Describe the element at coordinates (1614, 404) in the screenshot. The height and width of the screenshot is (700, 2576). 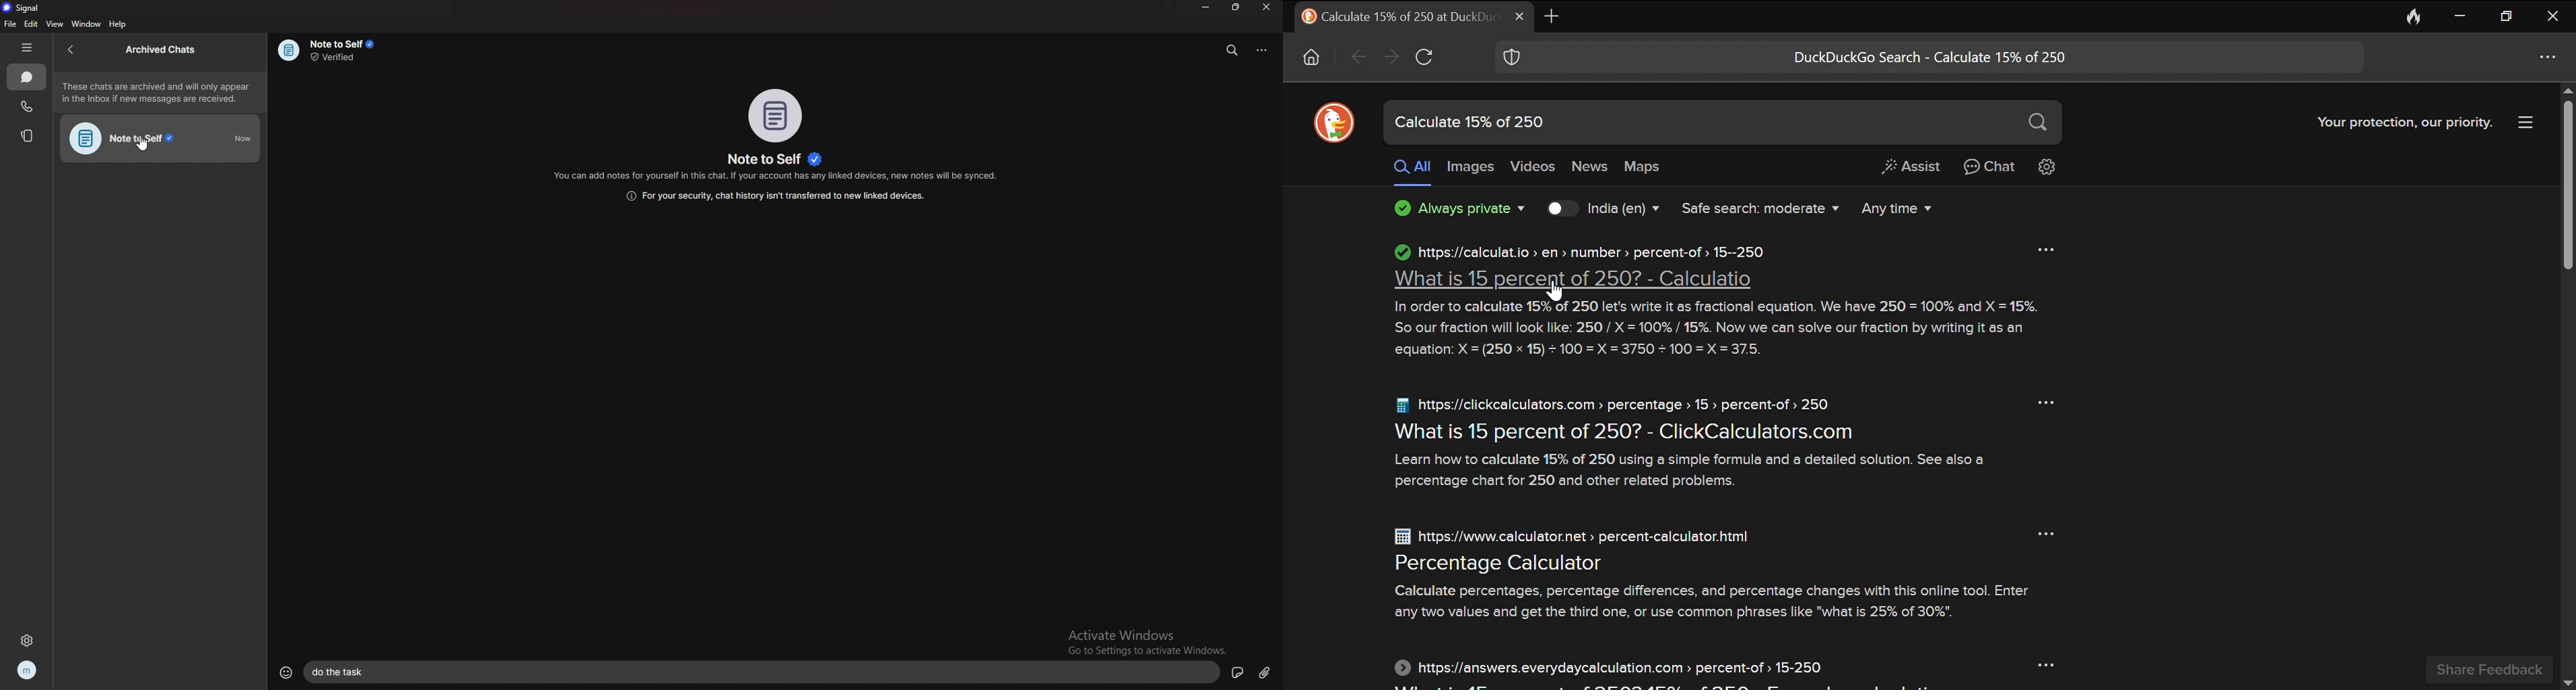
I see `web address of result 2 :https://clickcalculators.com > percentage > 15 > percent-of > 250` at that location.